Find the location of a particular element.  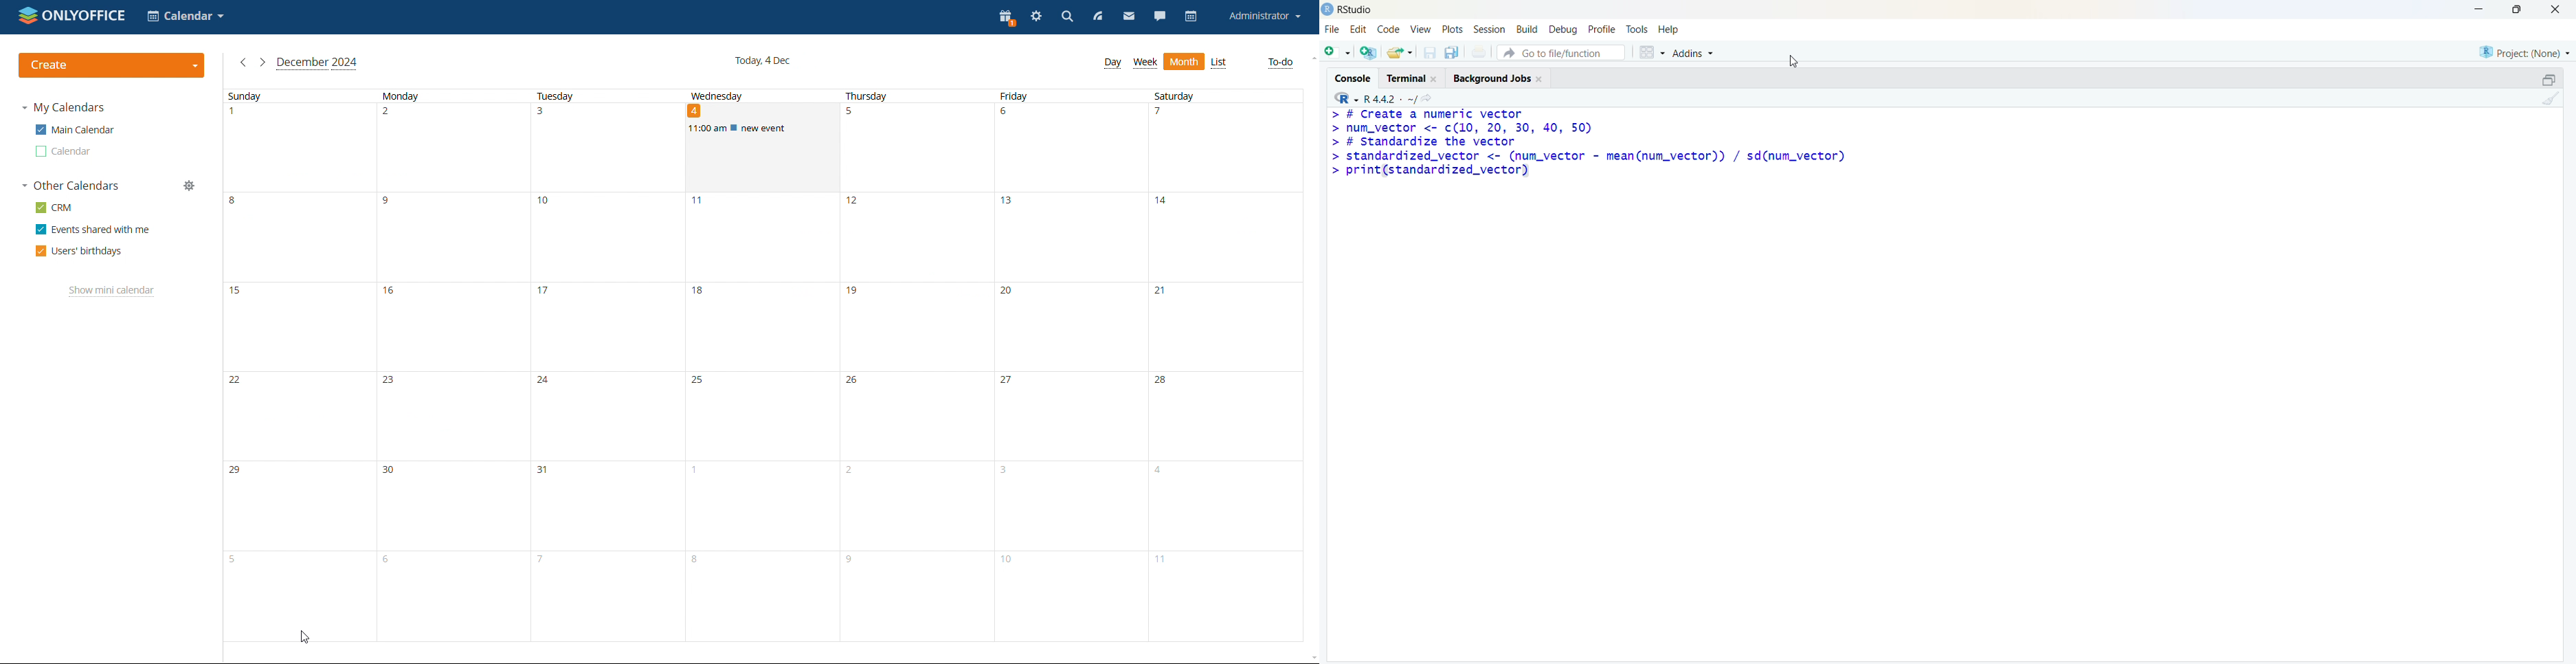

close is located at coordinates (1539, 79).